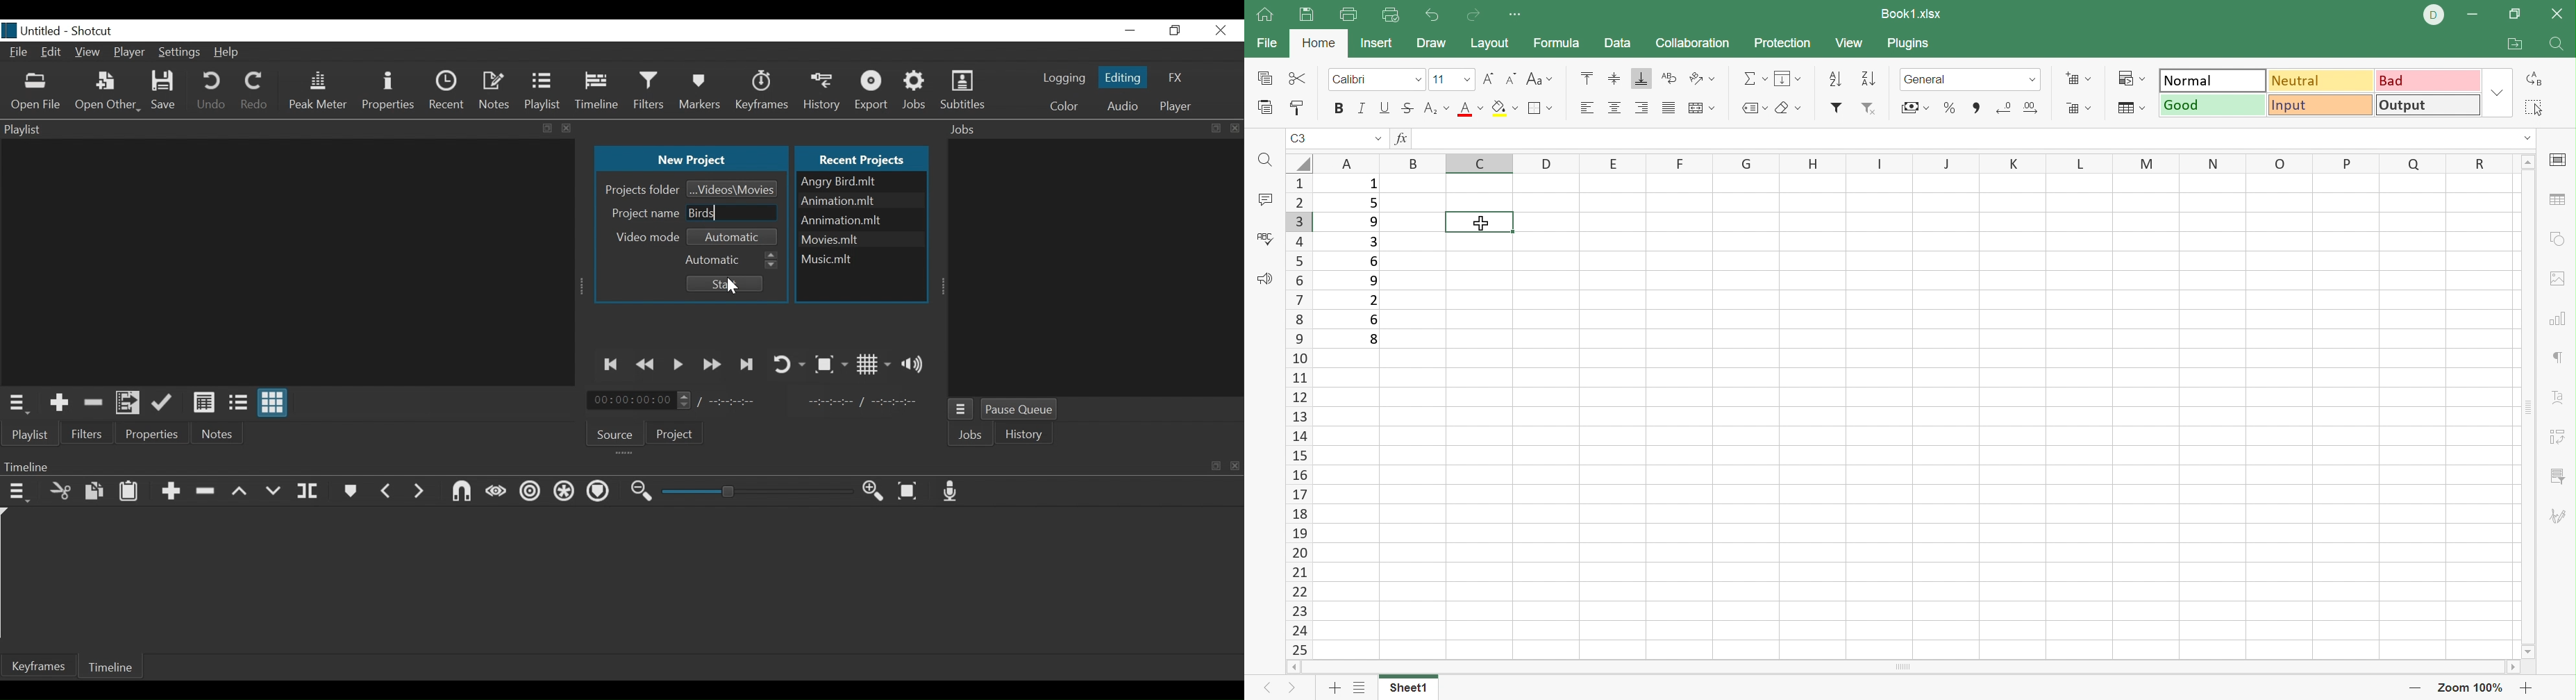 This screenshot has height=700, width=2576. What do you see at coordinates (2080, 79) in the screenshot?
I see `Insert cells` at bounding box center [2080, 79].